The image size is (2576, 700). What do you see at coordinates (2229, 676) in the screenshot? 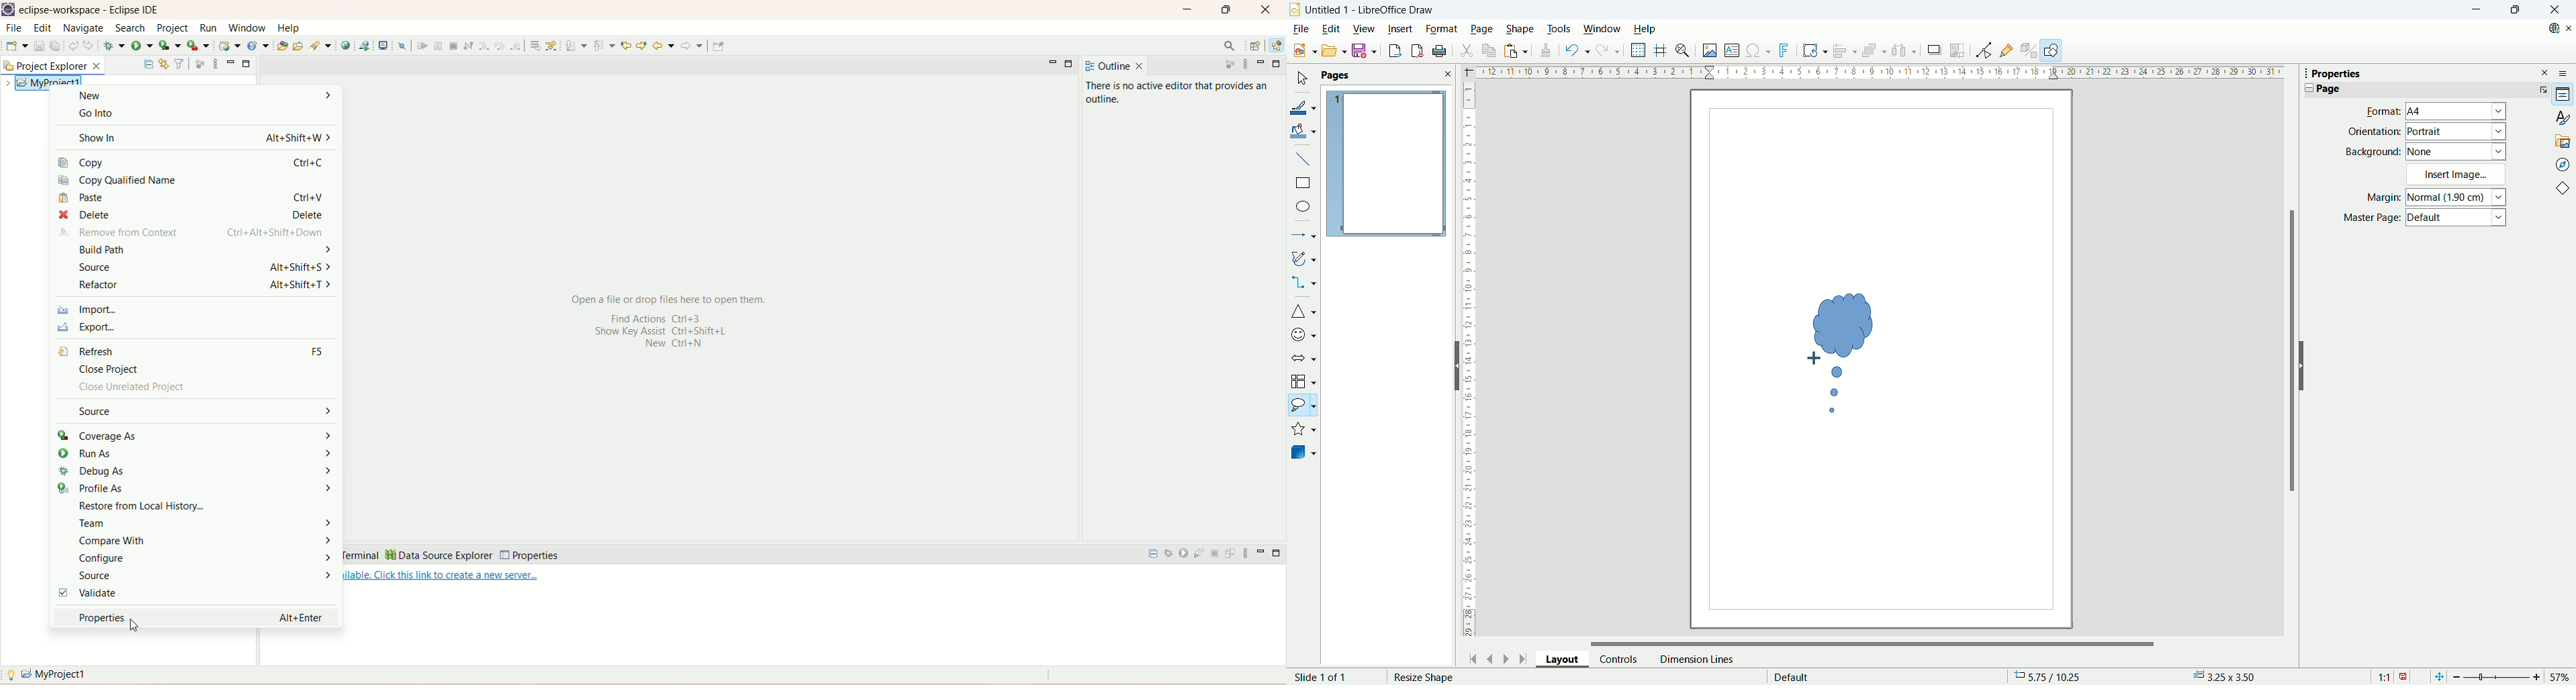
I see `dimensions` at bounding box center [2229, 676].